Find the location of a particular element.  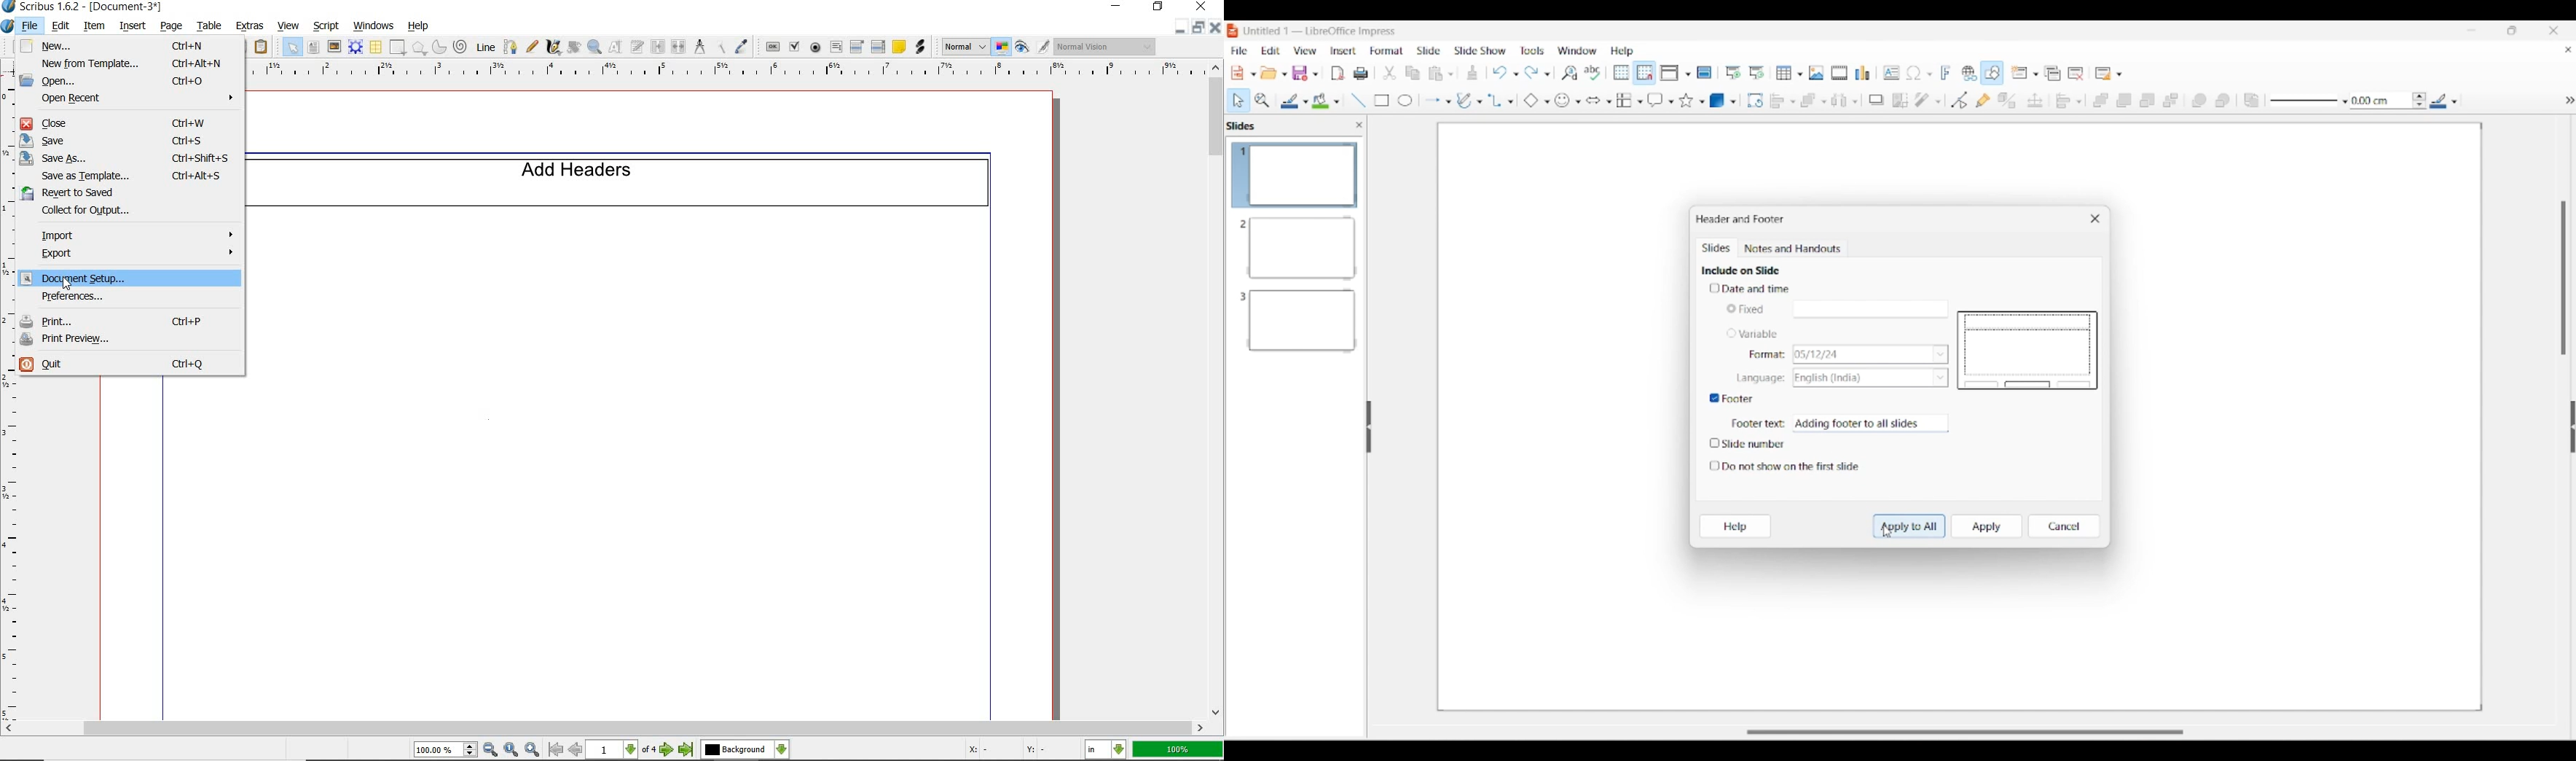

Insert menu is located at coordinates (1343, 51).